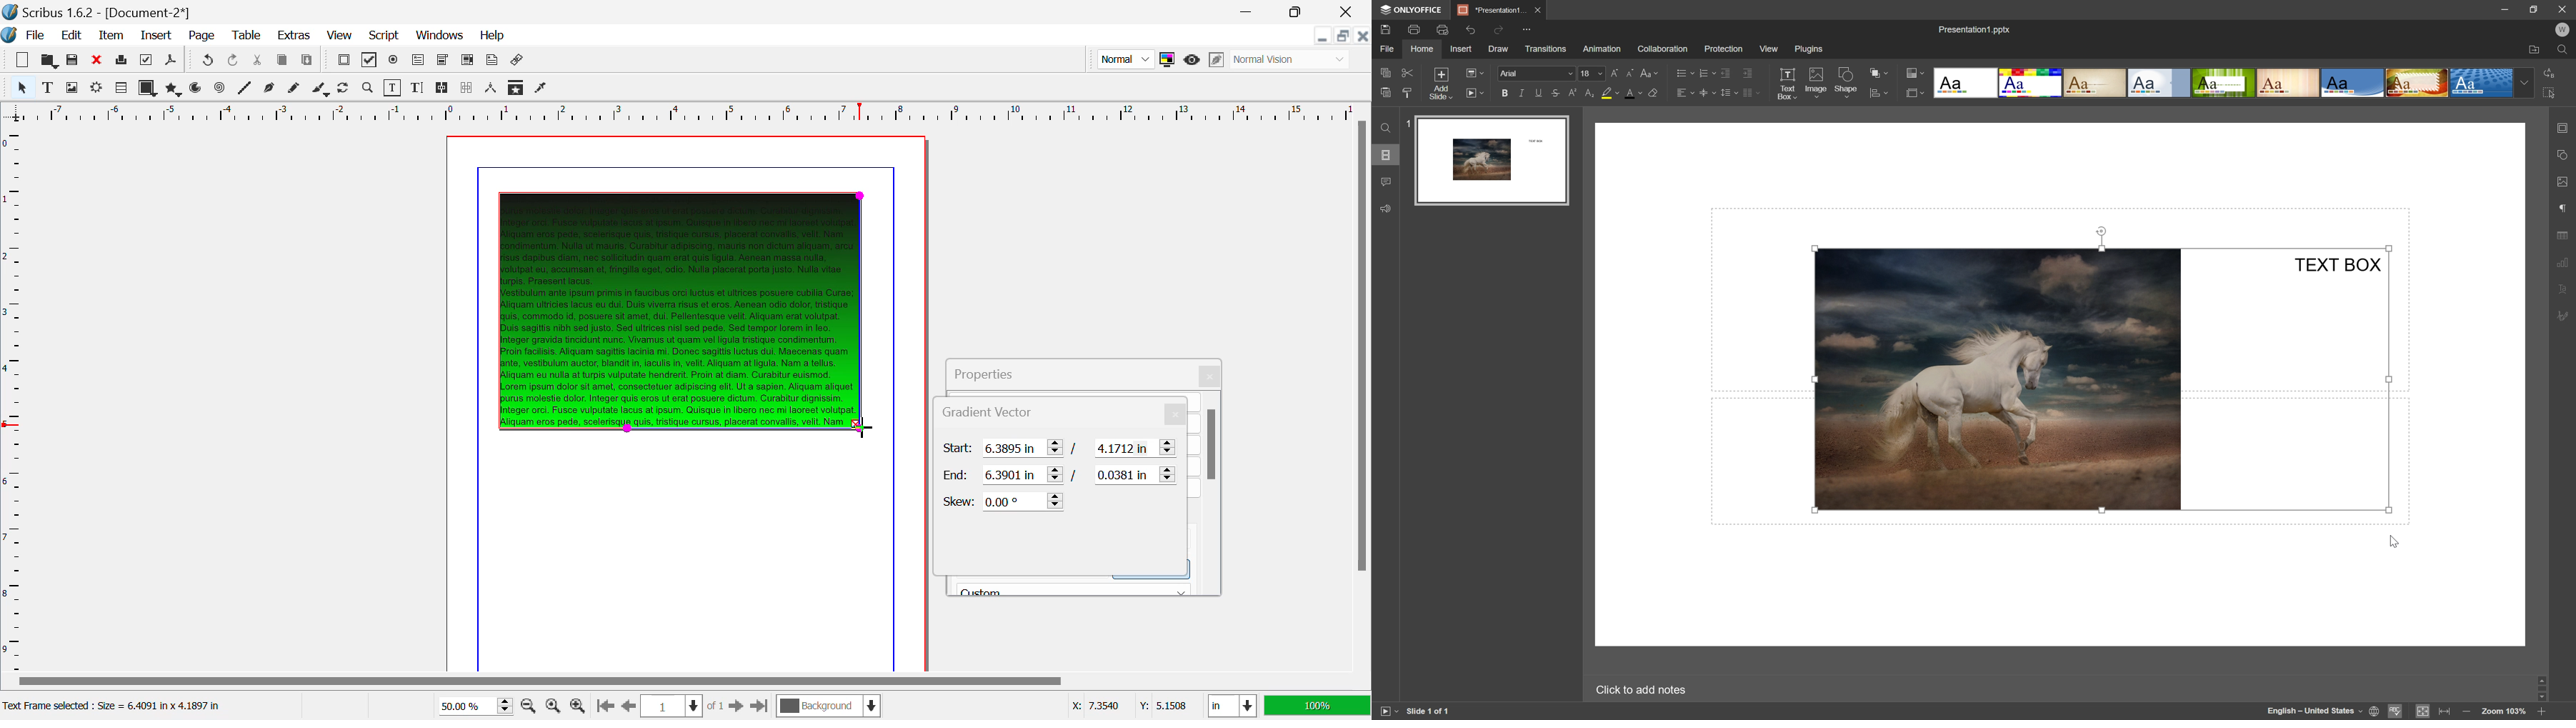 Image resolution: width=2576 pixels, height=728 pixels. What do you see at coordinates (1589, 93) in the screenshot?
I see `subscript` at bounding box center [1589, 93].